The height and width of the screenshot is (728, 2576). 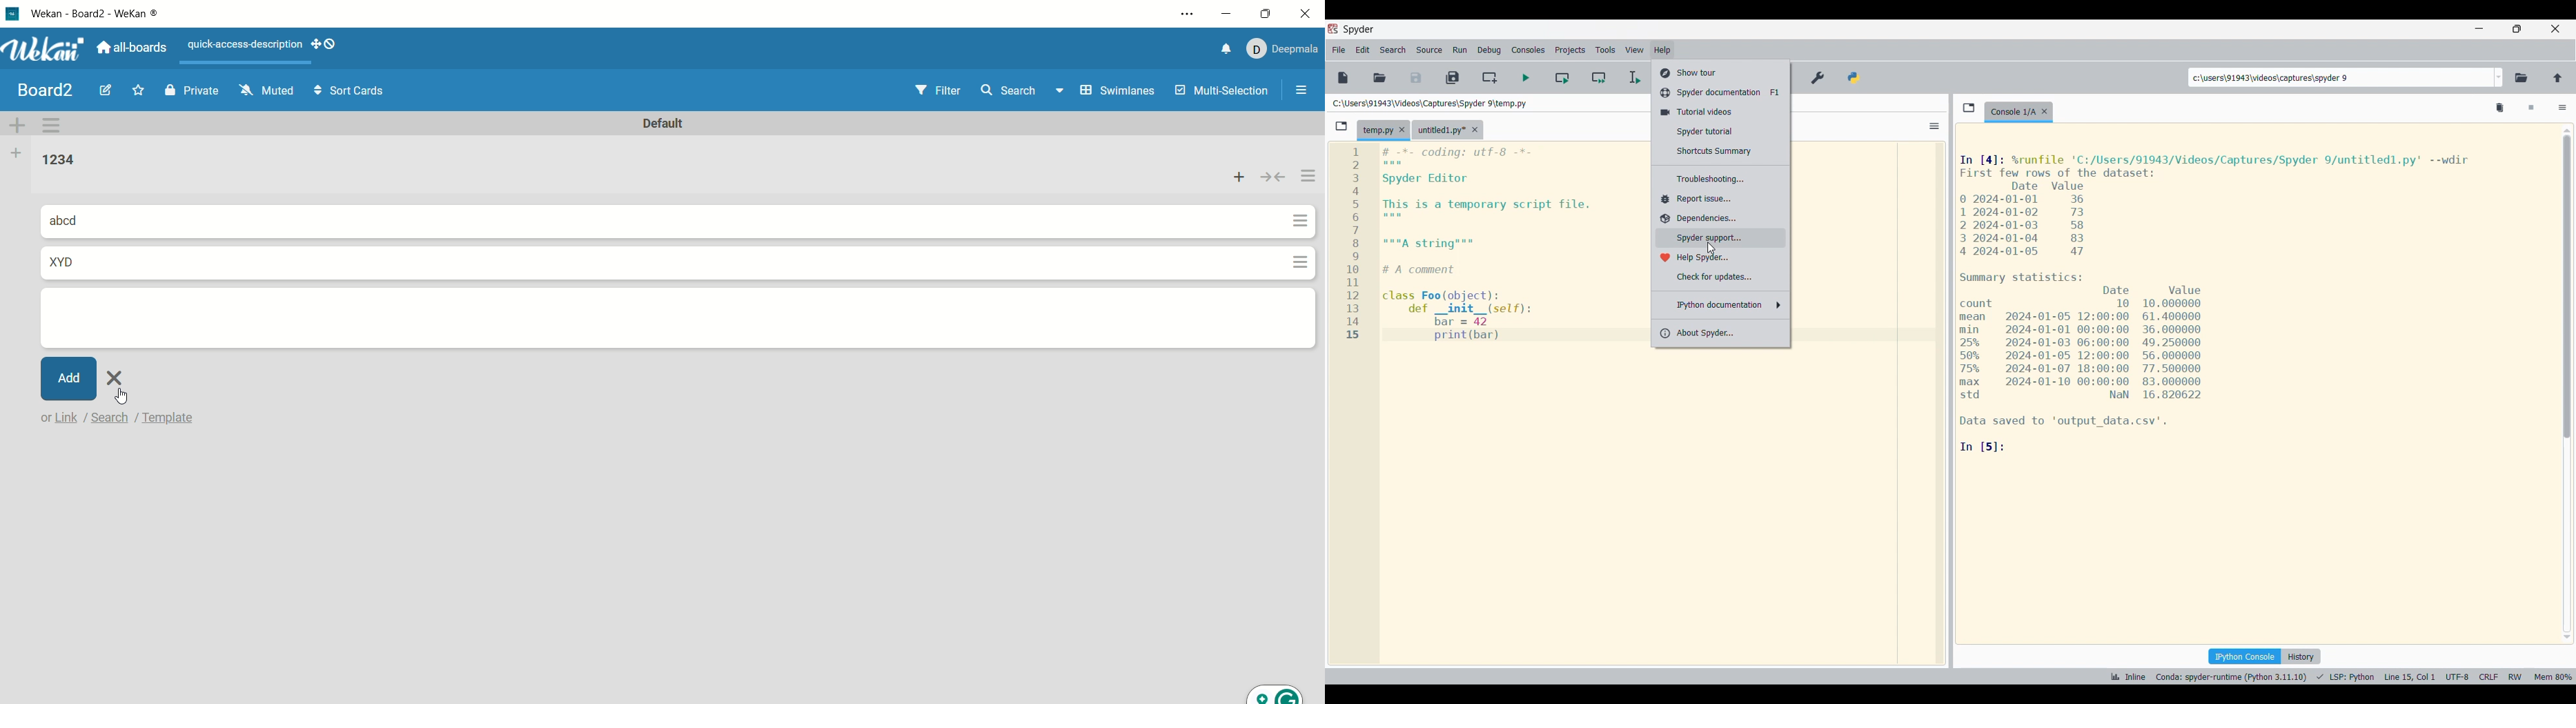 I want to click on Open file, so click(x=1380, y=78).